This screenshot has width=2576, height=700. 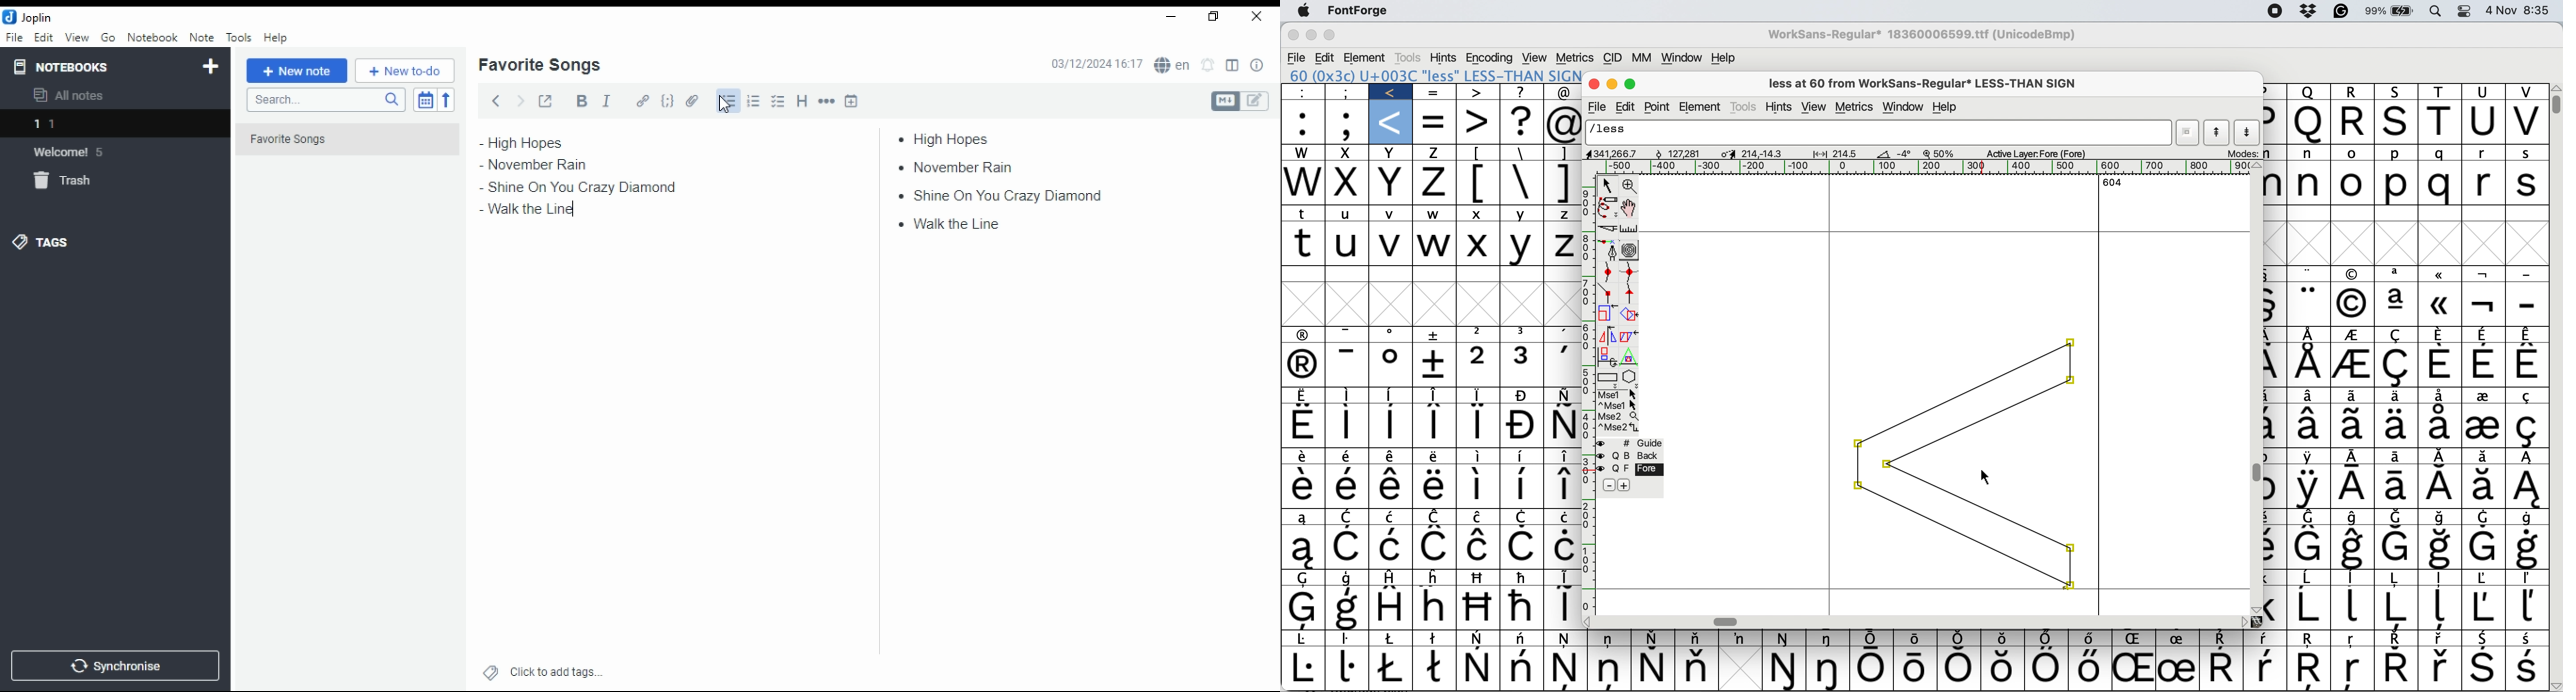 What do you see at coordinates (2484, 305) in the screenshot?
I see `Symbol` at bounding box center [2484, 305].